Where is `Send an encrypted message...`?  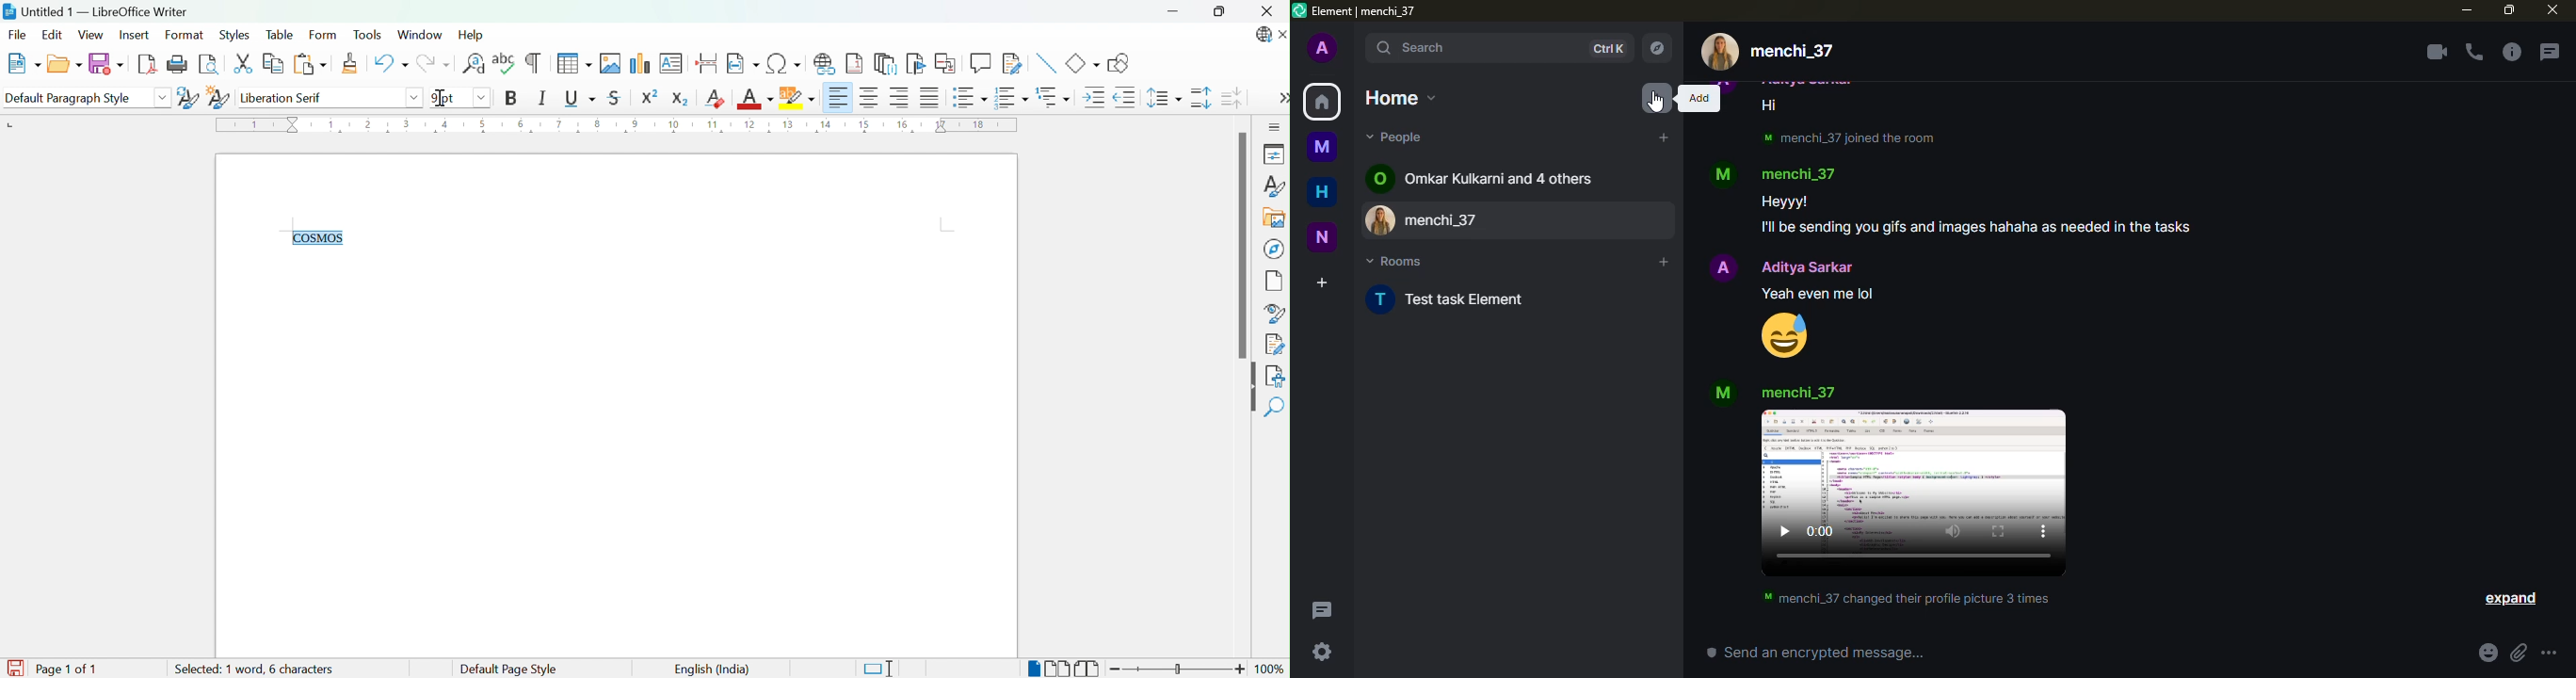 Send an encrypted message... is located at coordinates (1815, 652).